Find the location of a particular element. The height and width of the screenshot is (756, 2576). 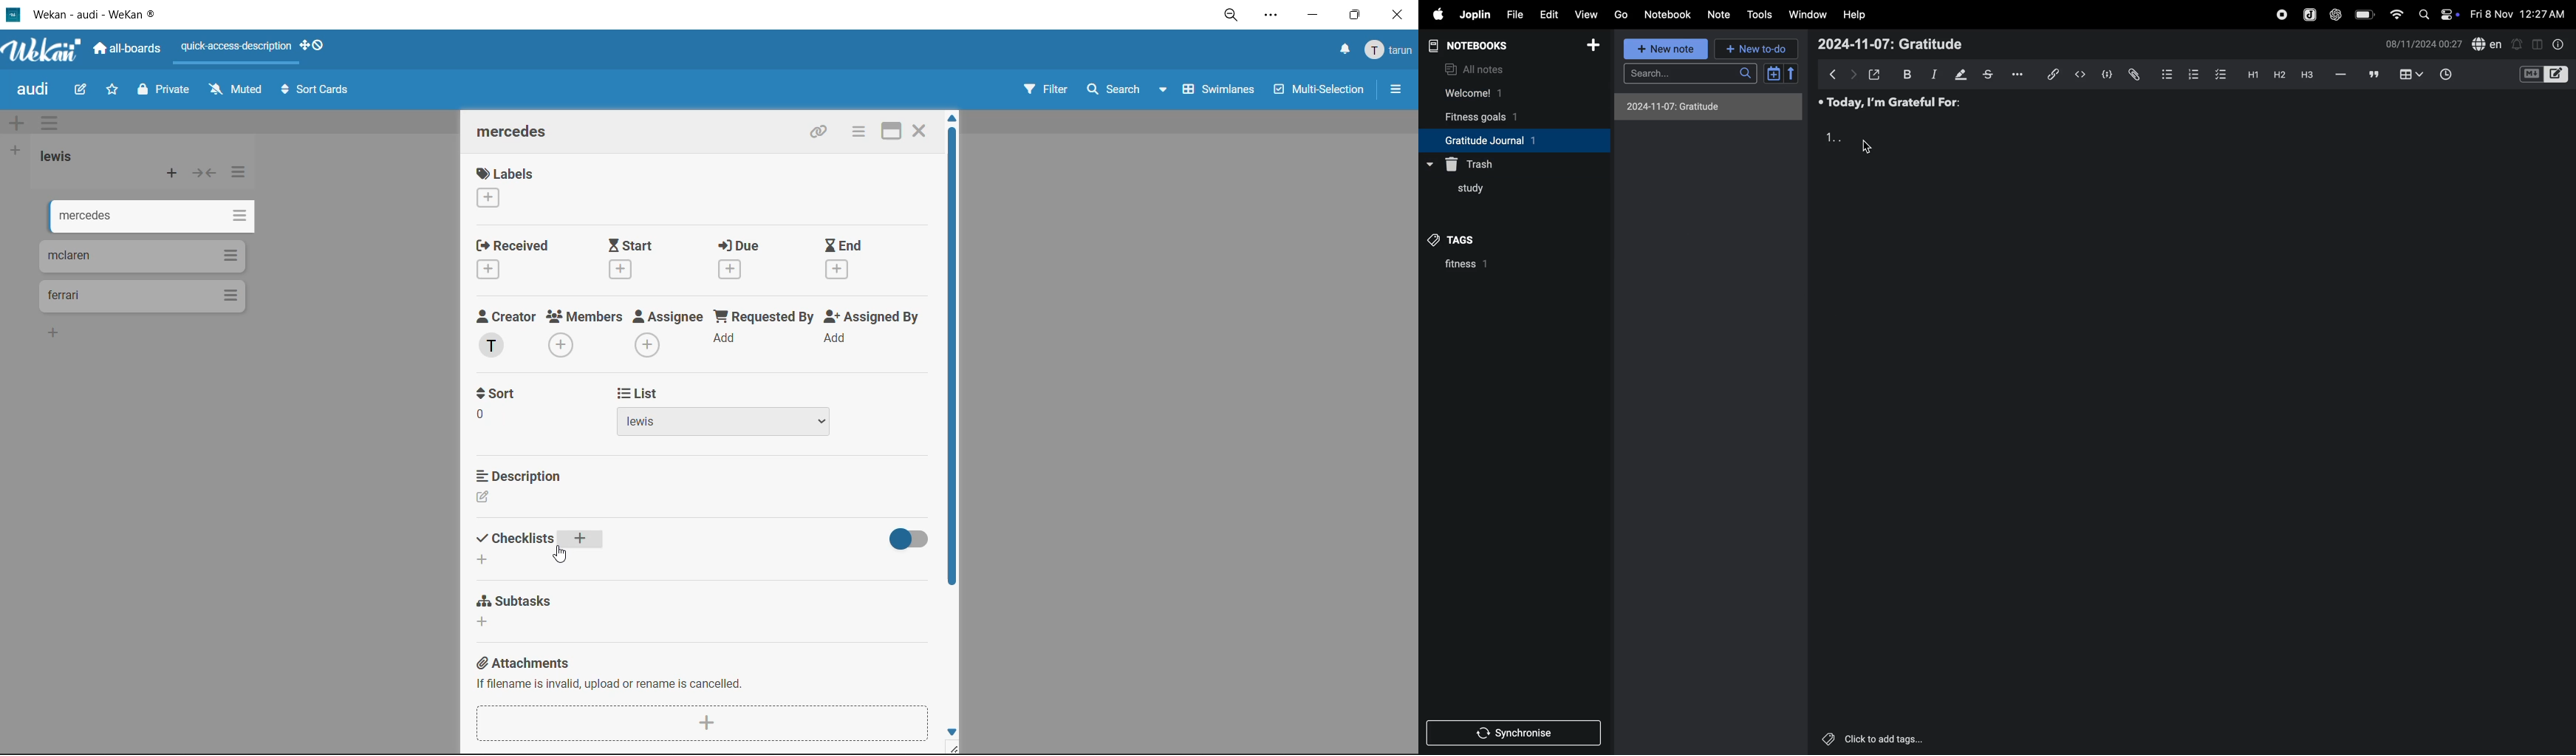

open file is located at coordinates (1874, 73).